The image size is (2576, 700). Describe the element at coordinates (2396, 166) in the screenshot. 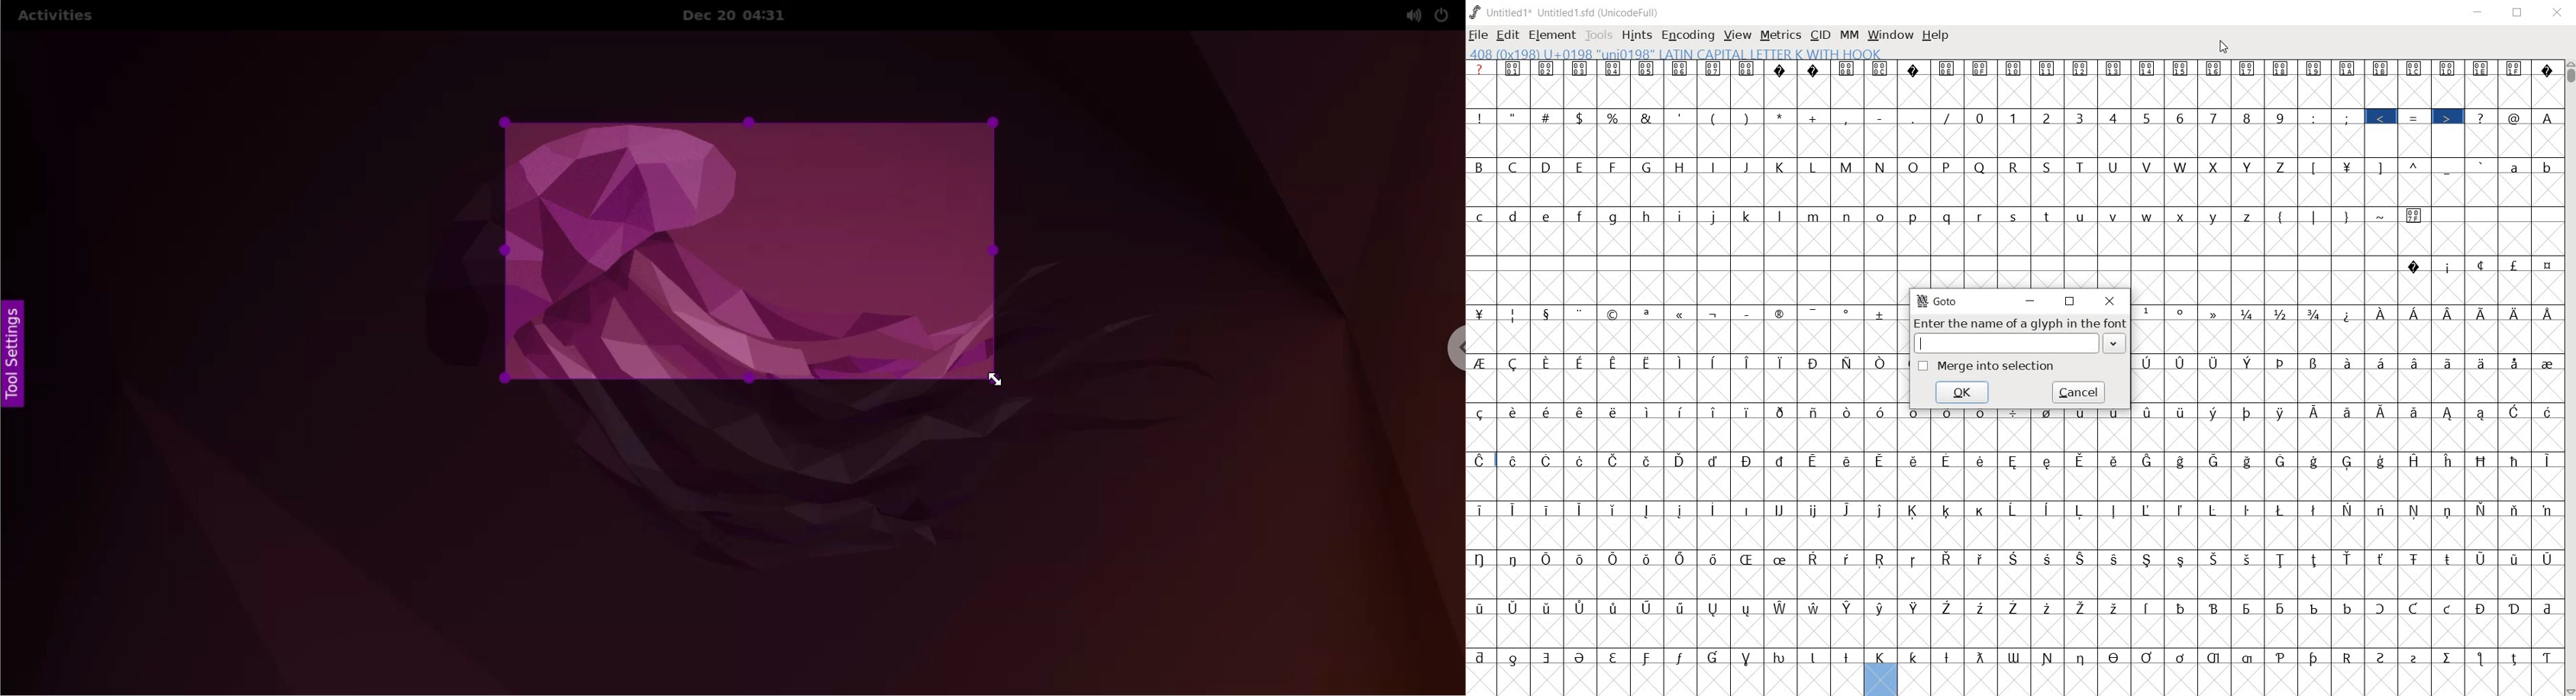

I see `symbols` at that location.